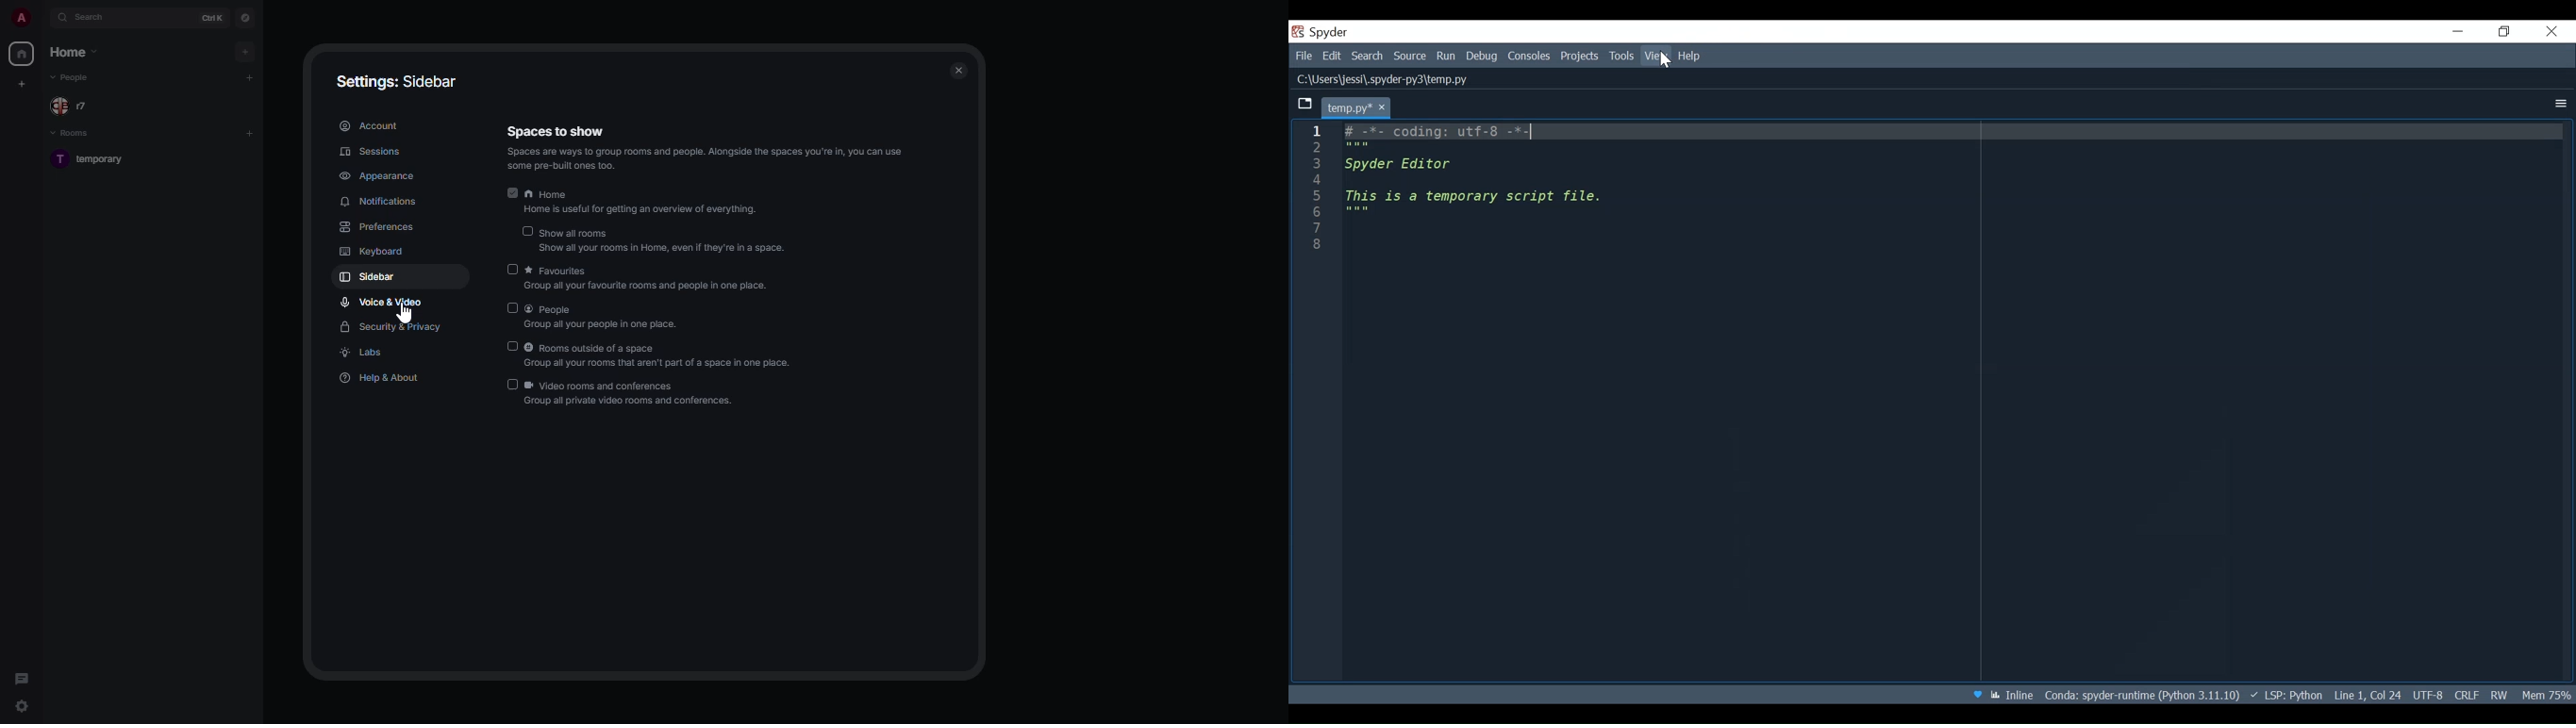 The height and width of the screenshot is (728, 2576). Describe the element at coordinates (601, 316) in the screenshot. I see `people` at that location.